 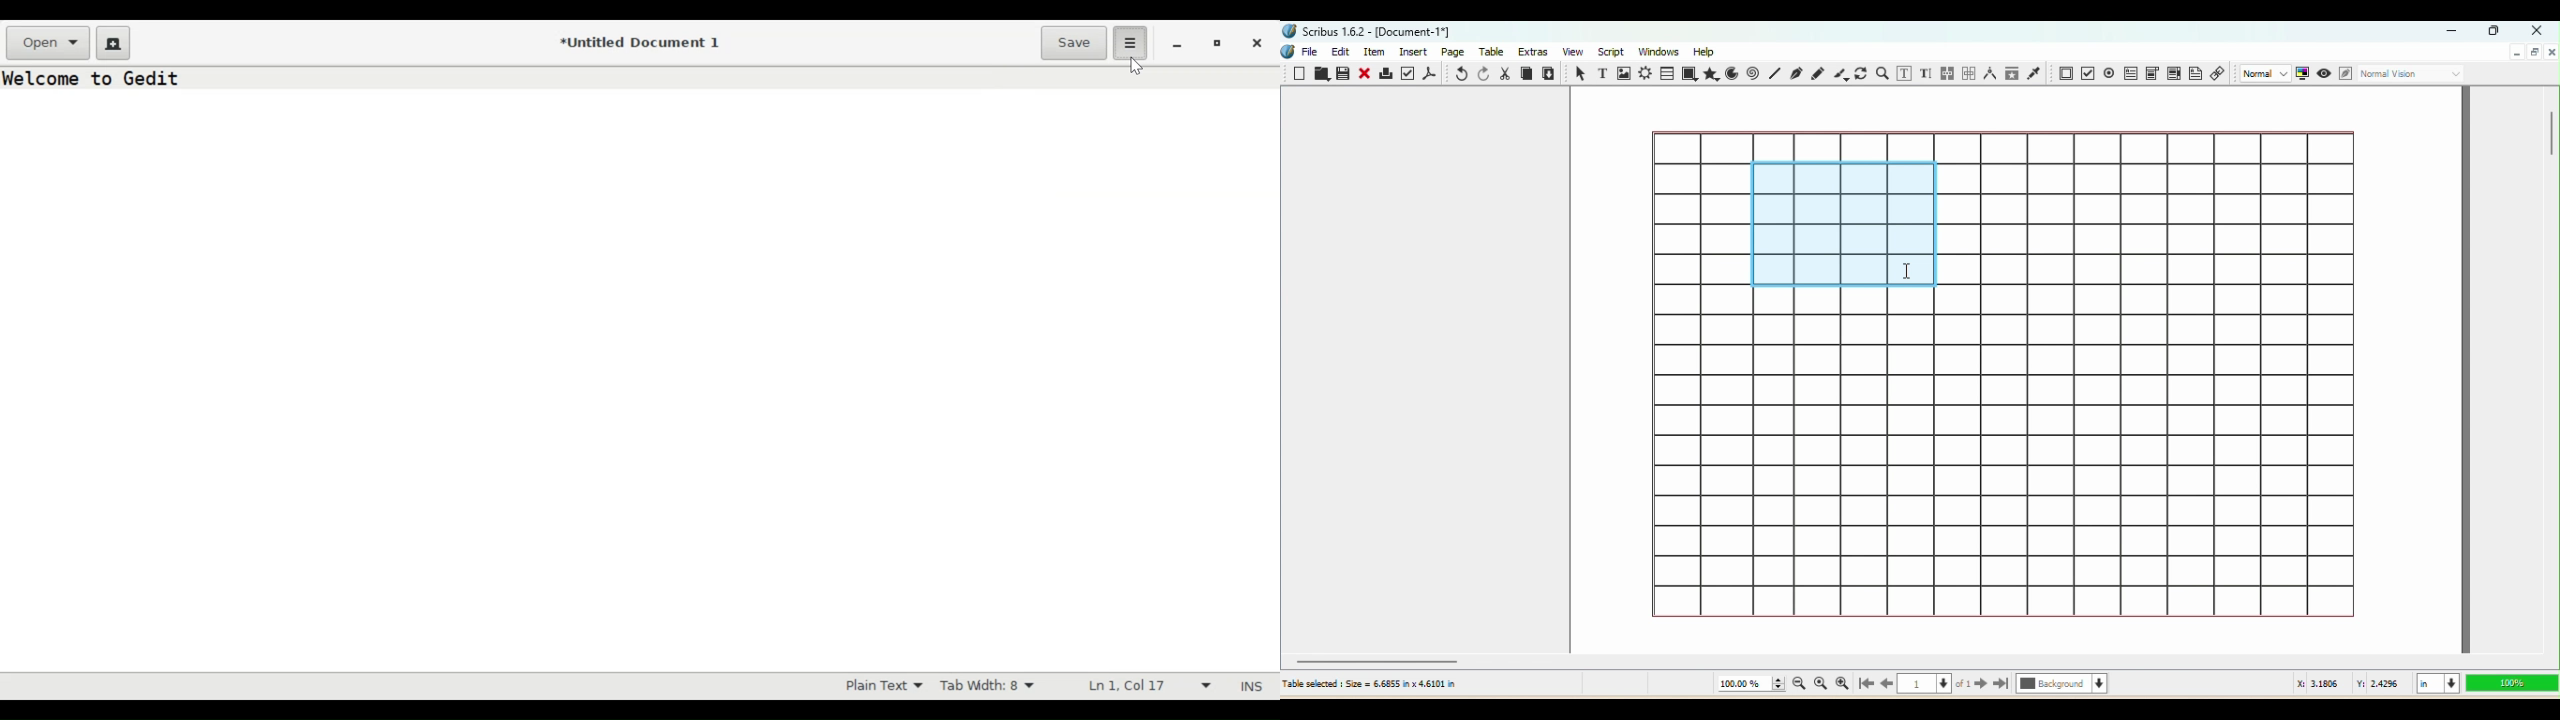 I want to click on Selected cells, so click(x=1840, y=226).